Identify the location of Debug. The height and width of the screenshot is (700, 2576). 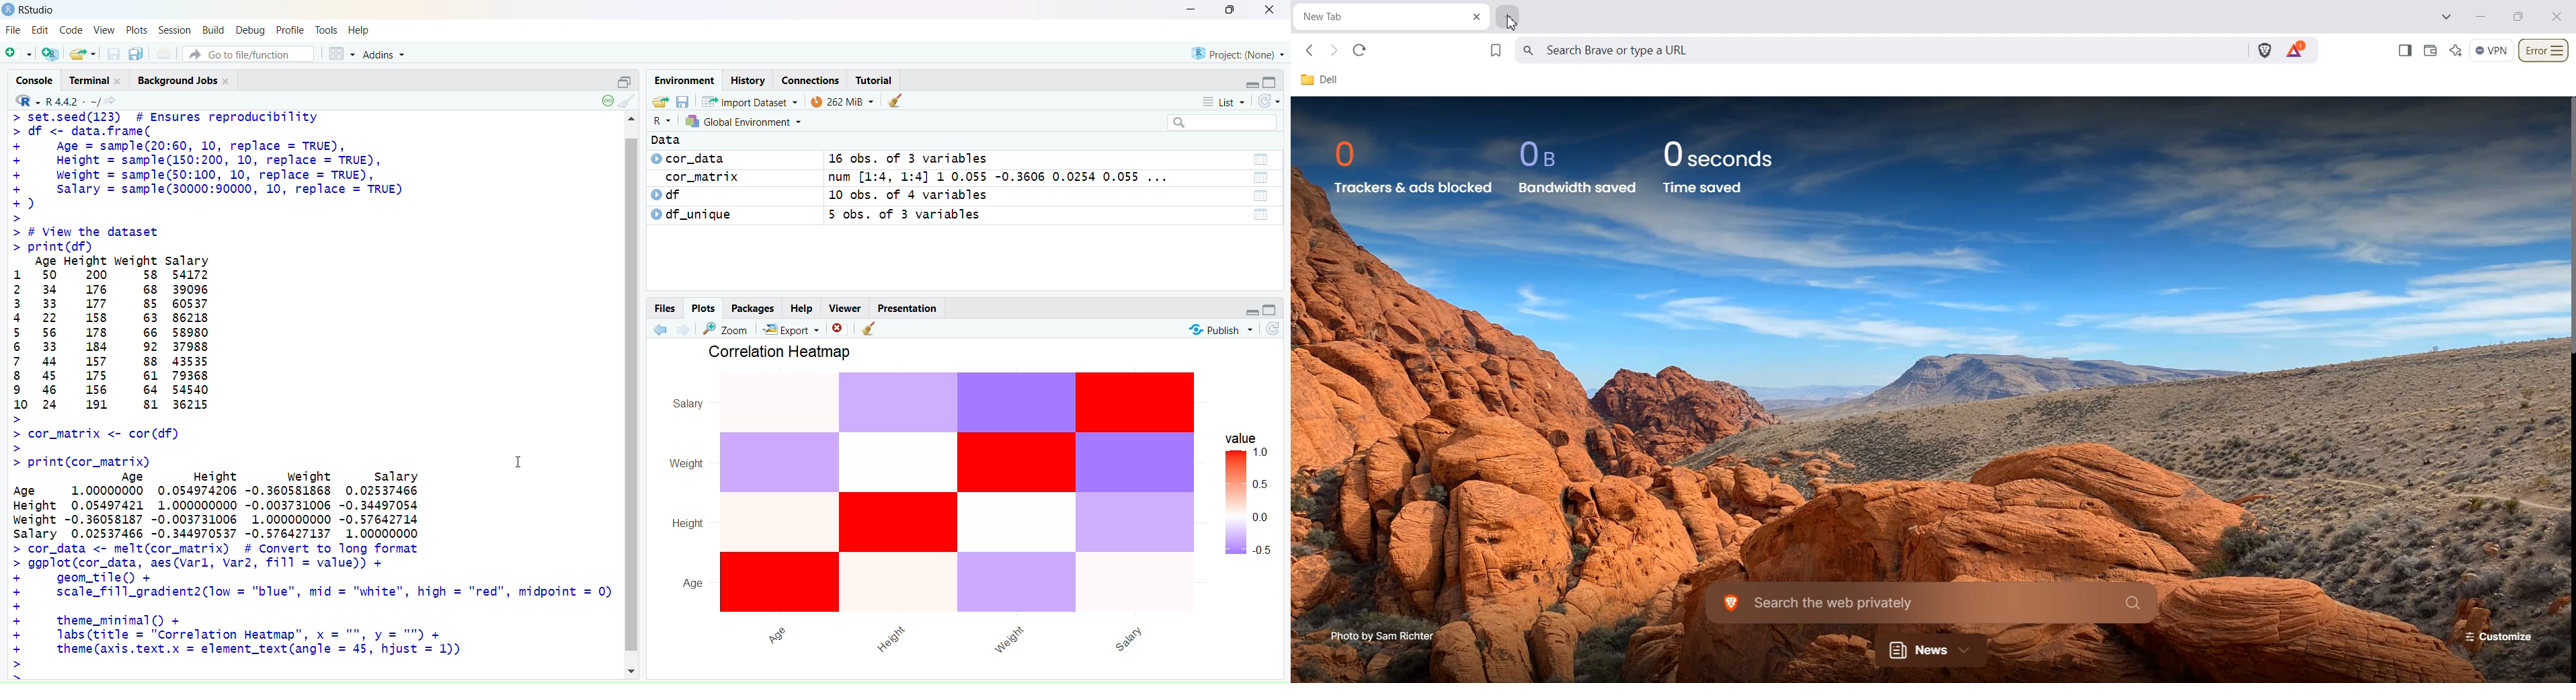
(251, 30).